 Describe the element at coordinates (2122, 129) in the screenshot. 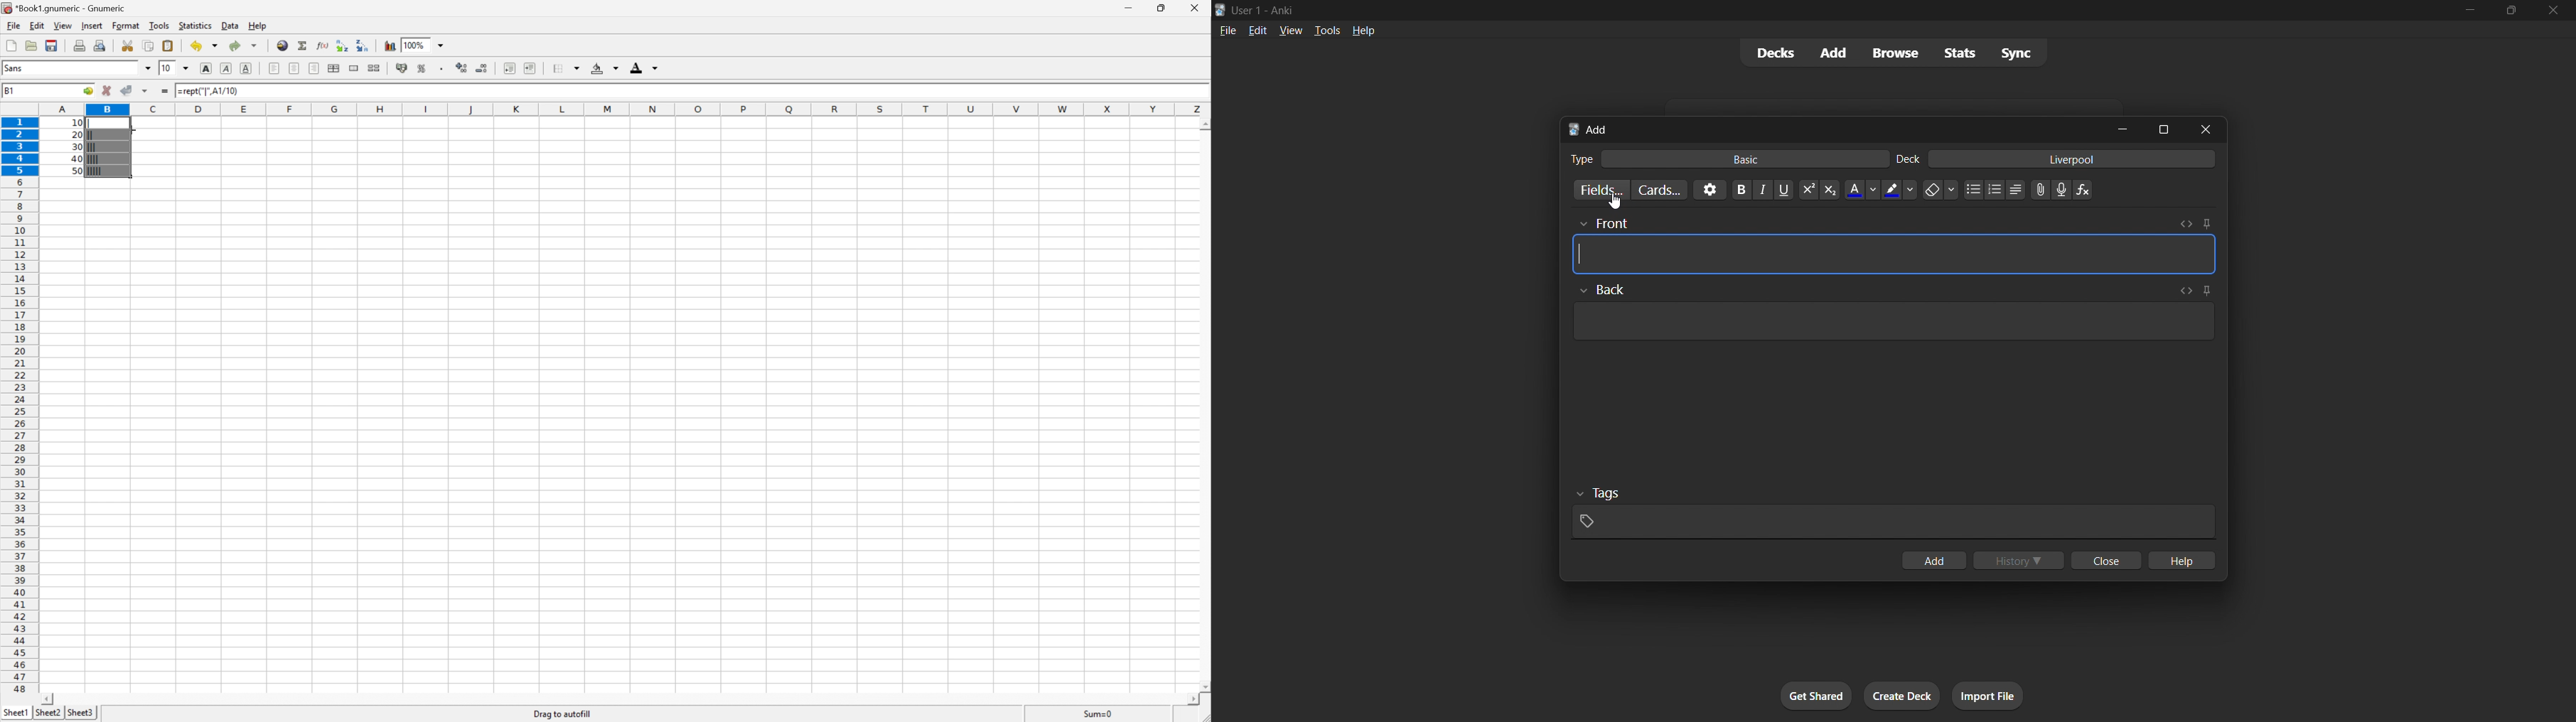

I see `minimize` at that location.